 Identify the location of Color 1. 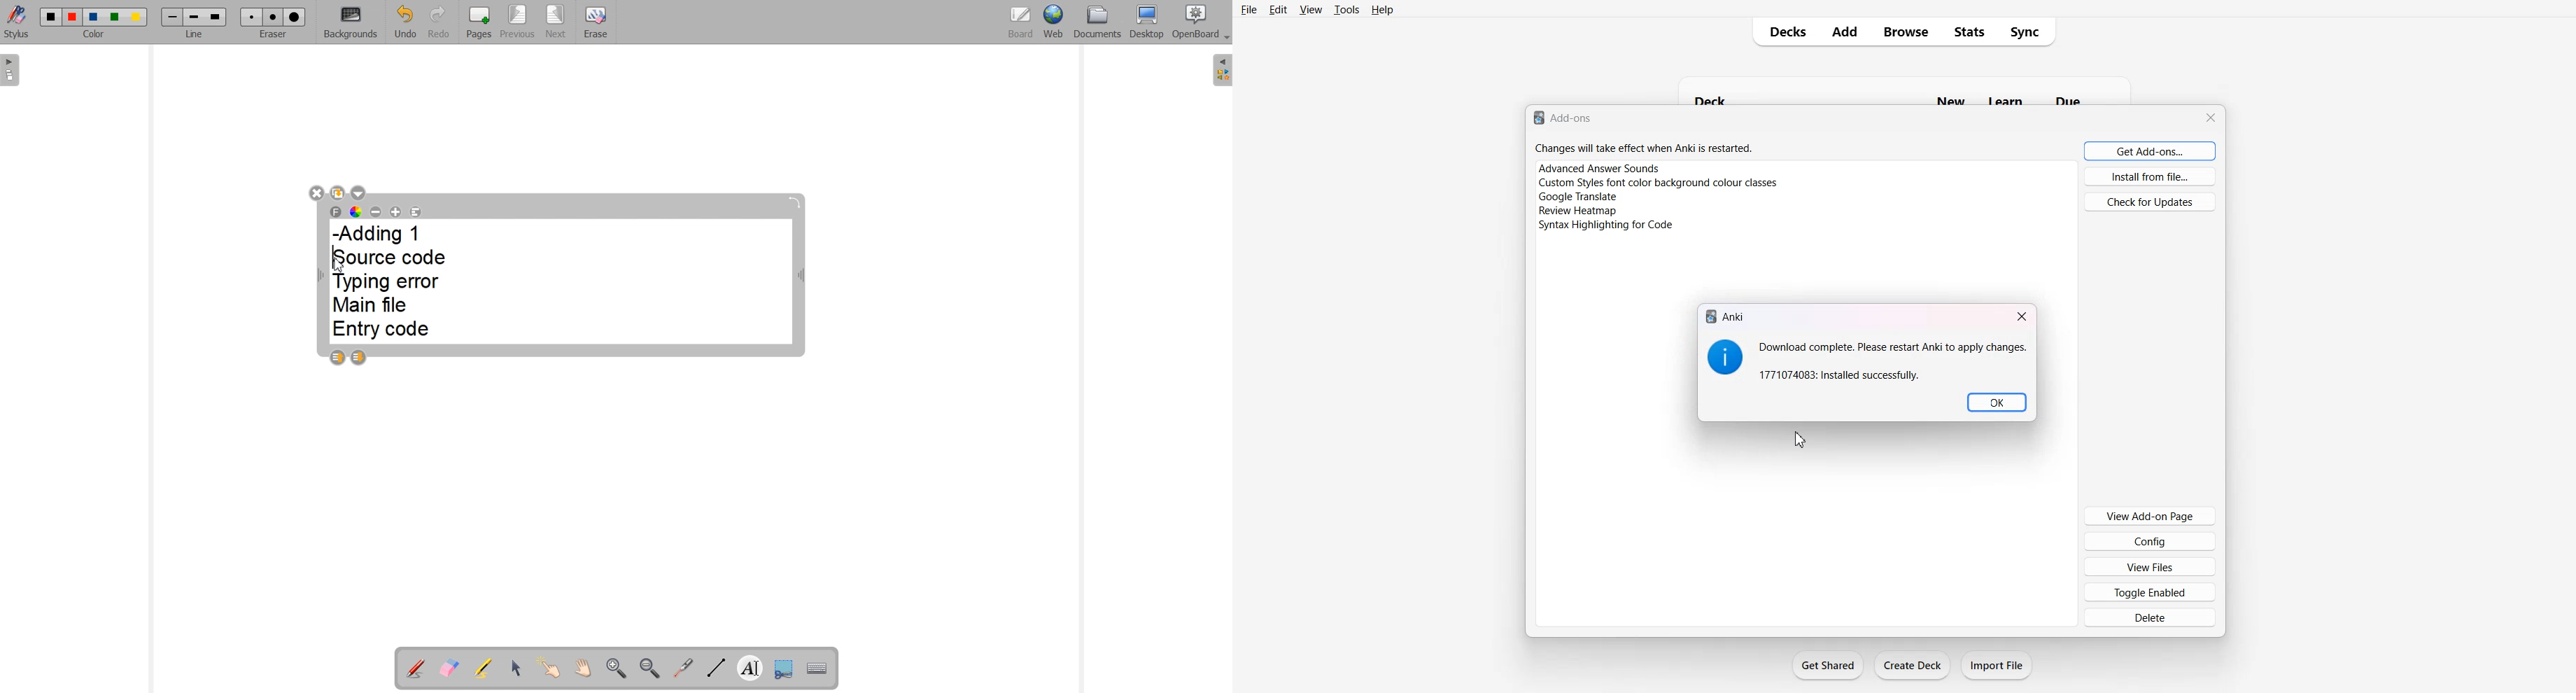
(51, 17).